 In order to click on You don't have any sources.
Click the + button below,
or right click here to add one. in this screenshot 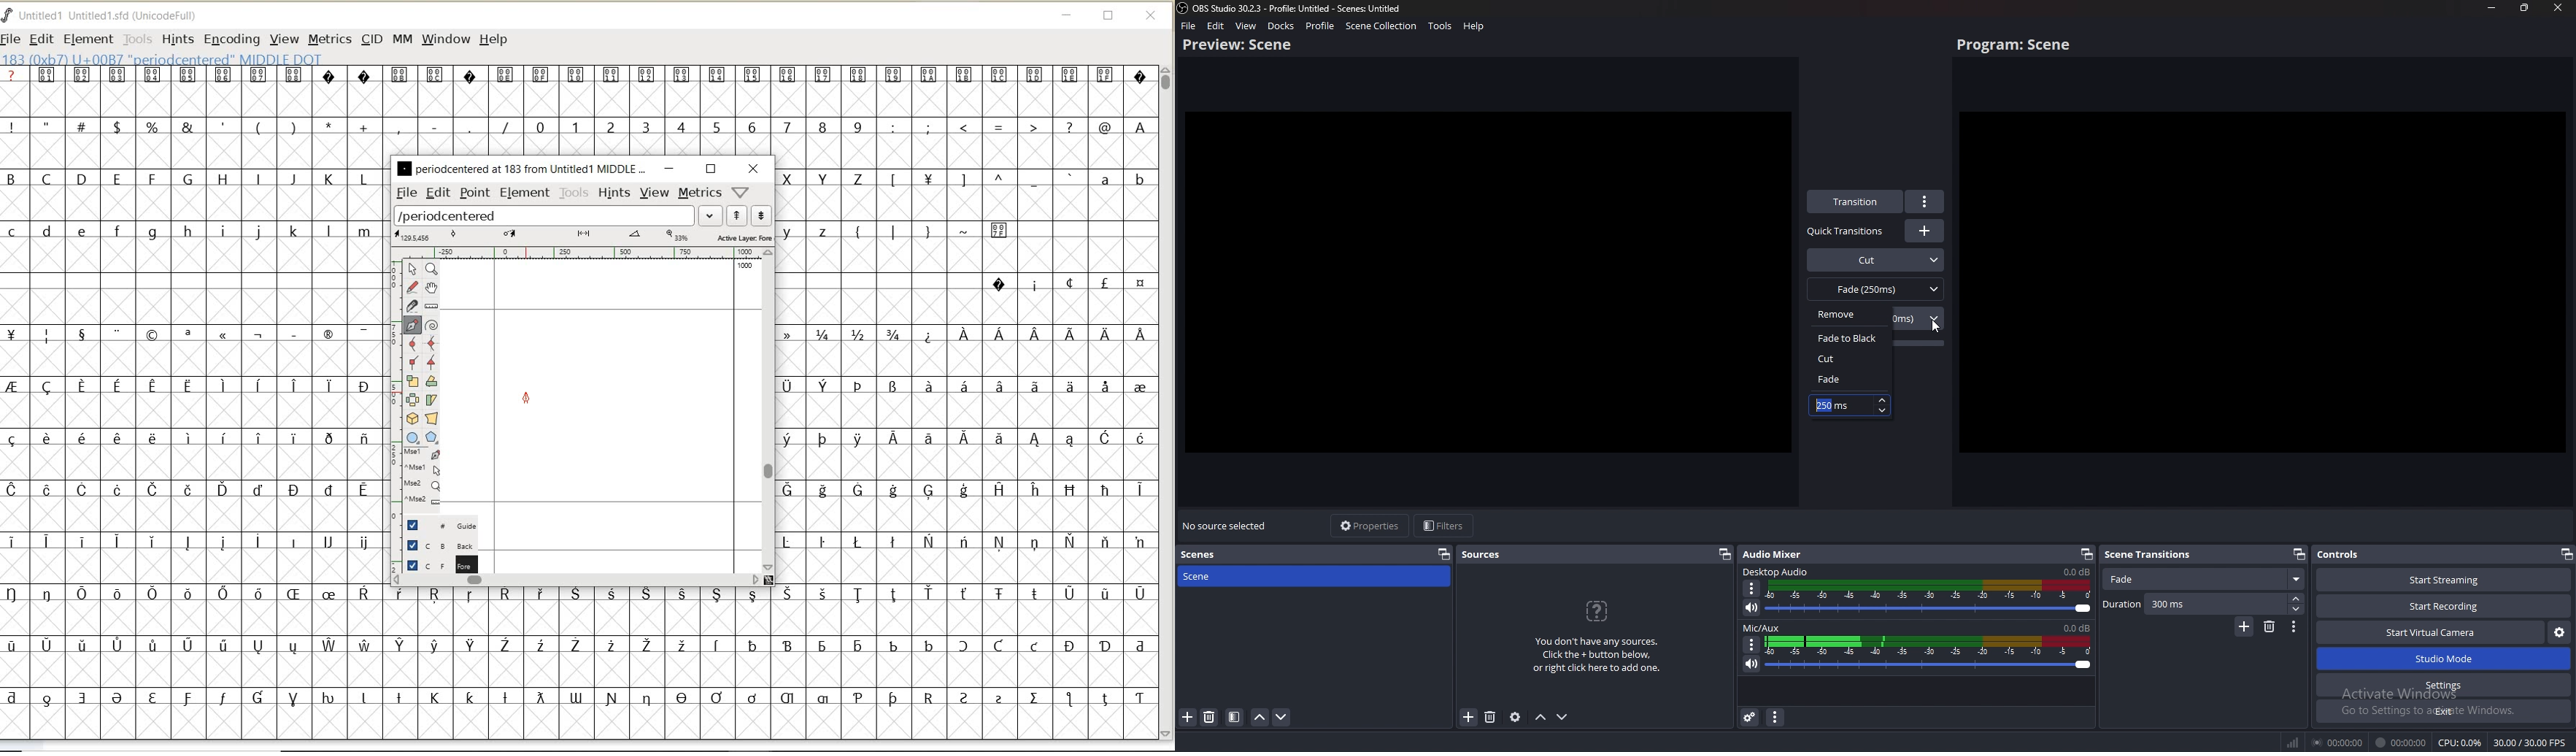, I will do `click(1601, 658)`.